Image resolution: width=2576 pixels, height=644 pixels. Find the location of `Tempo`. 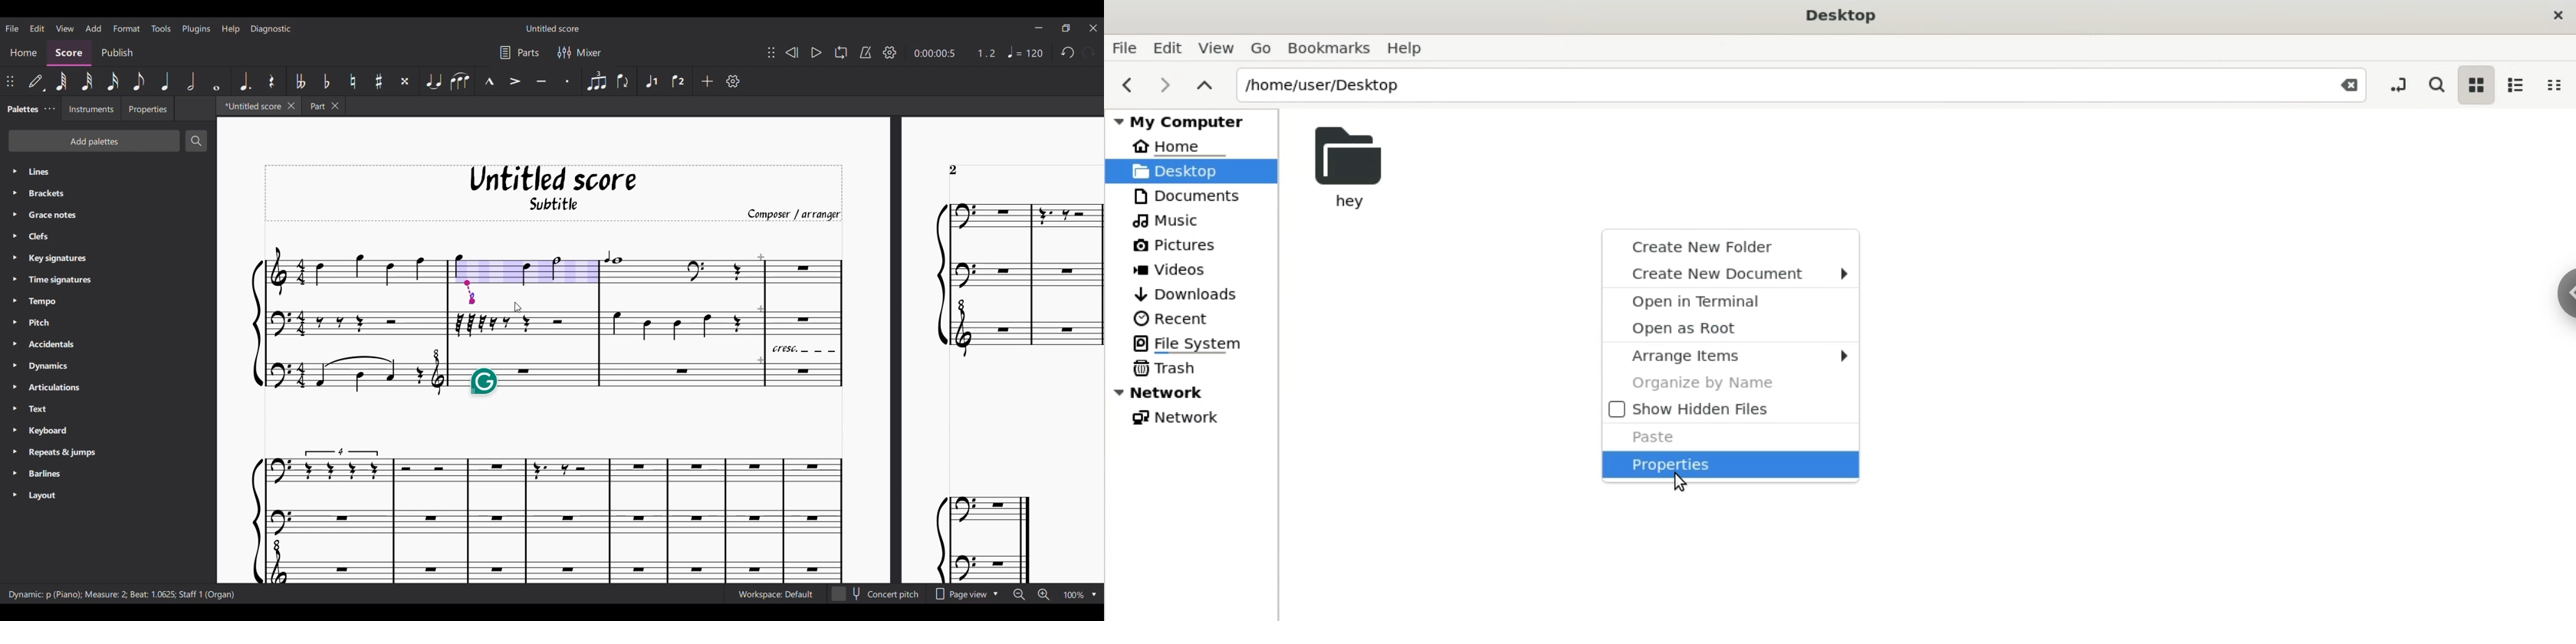

Tempo is located at coordinates (1025, 52).